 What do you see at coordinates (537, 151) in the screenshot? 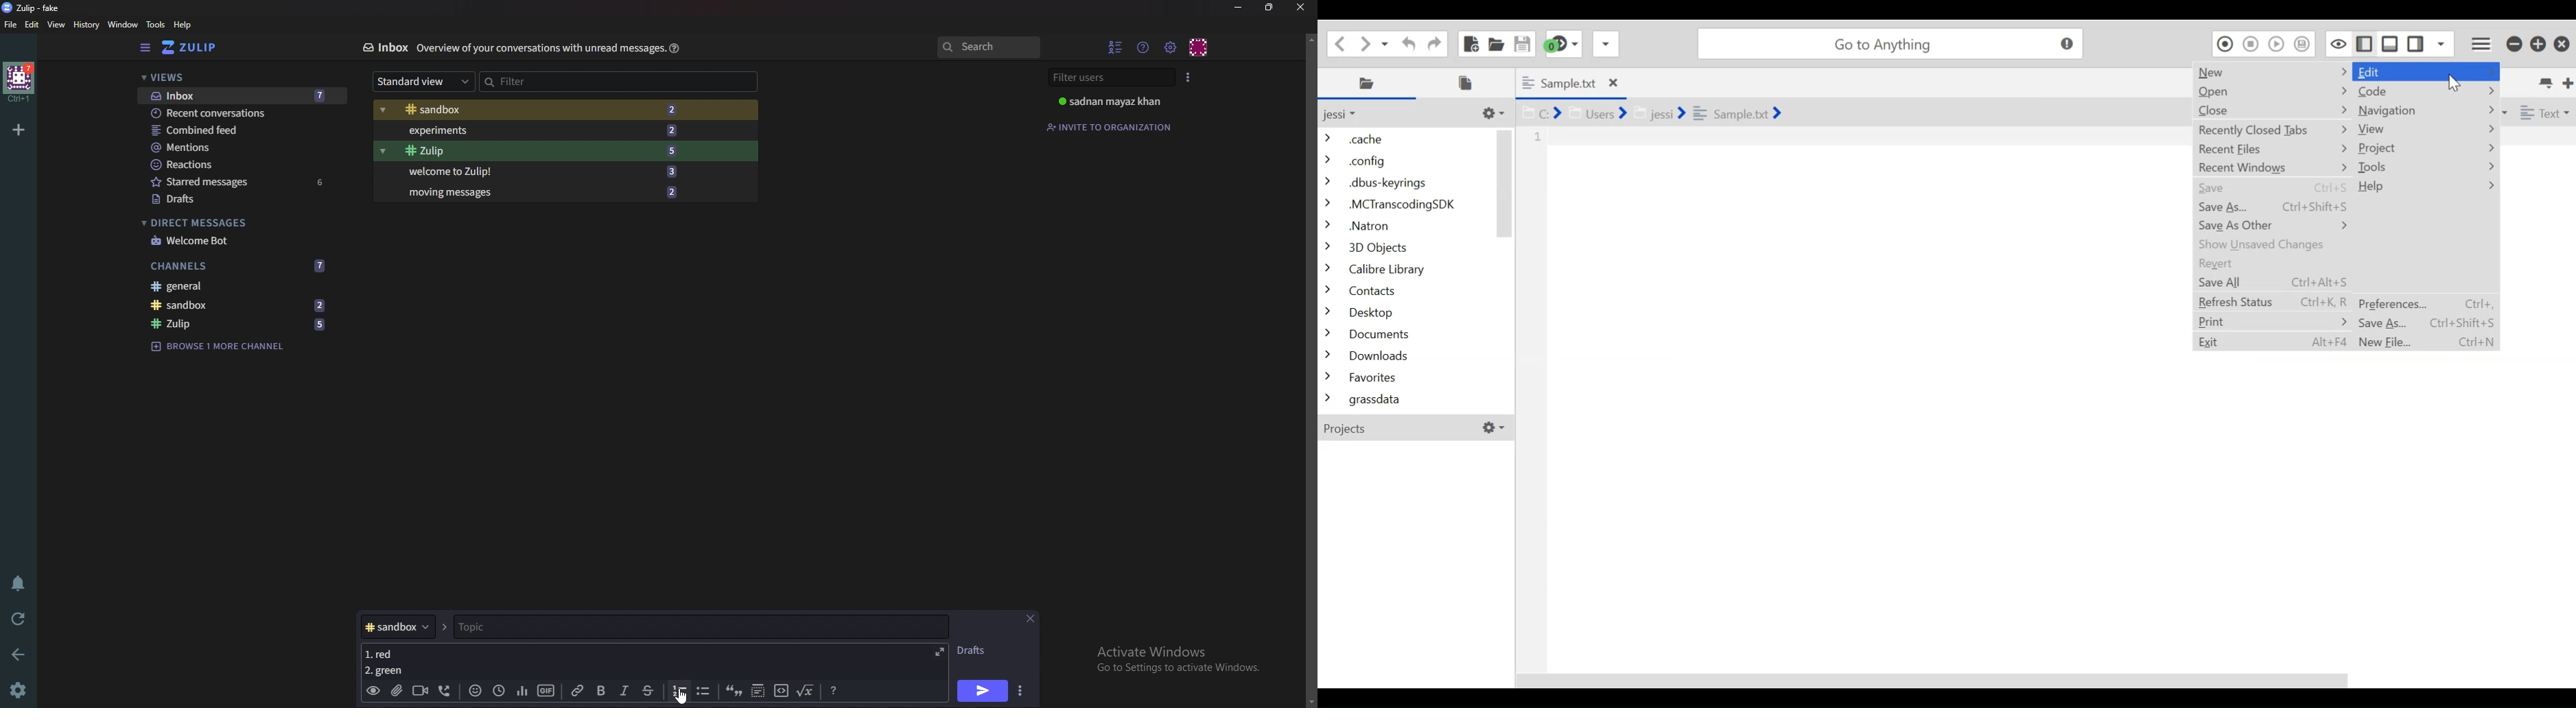
I see `Zulip` at bounding box center [537, 151].